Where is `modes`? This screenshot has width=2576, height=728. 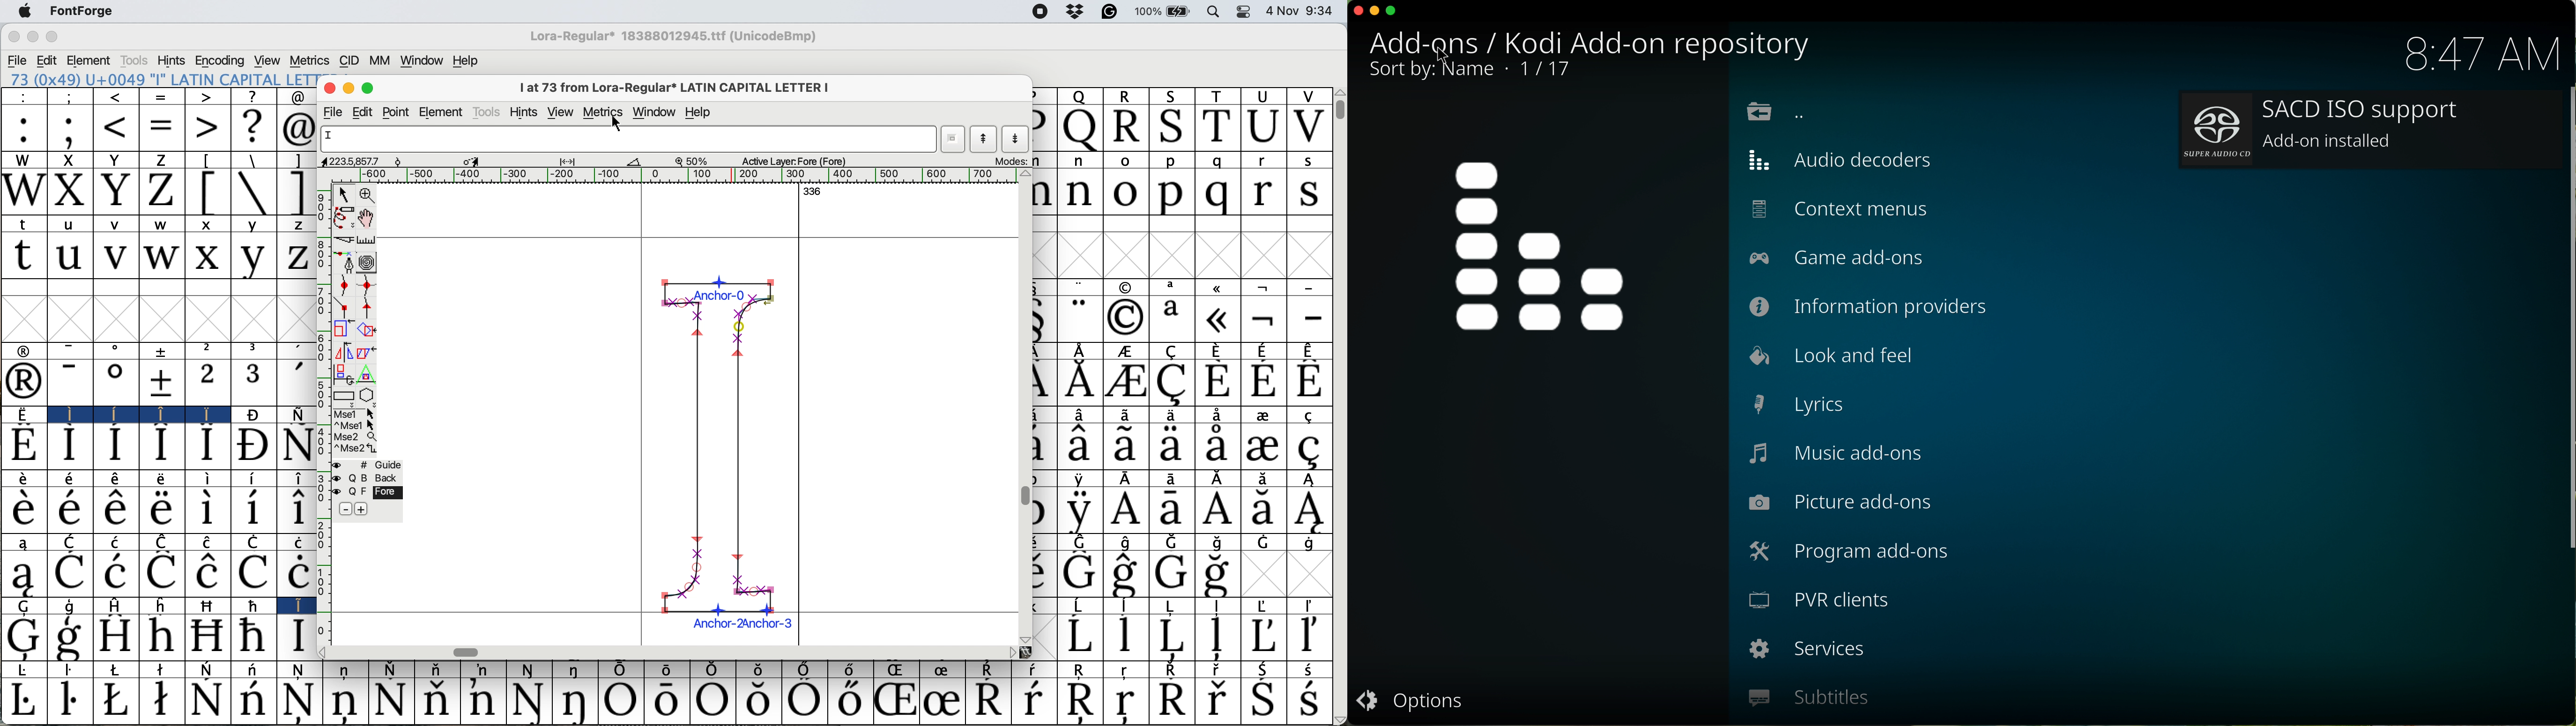
modes is located at coordinates (1012, 162).